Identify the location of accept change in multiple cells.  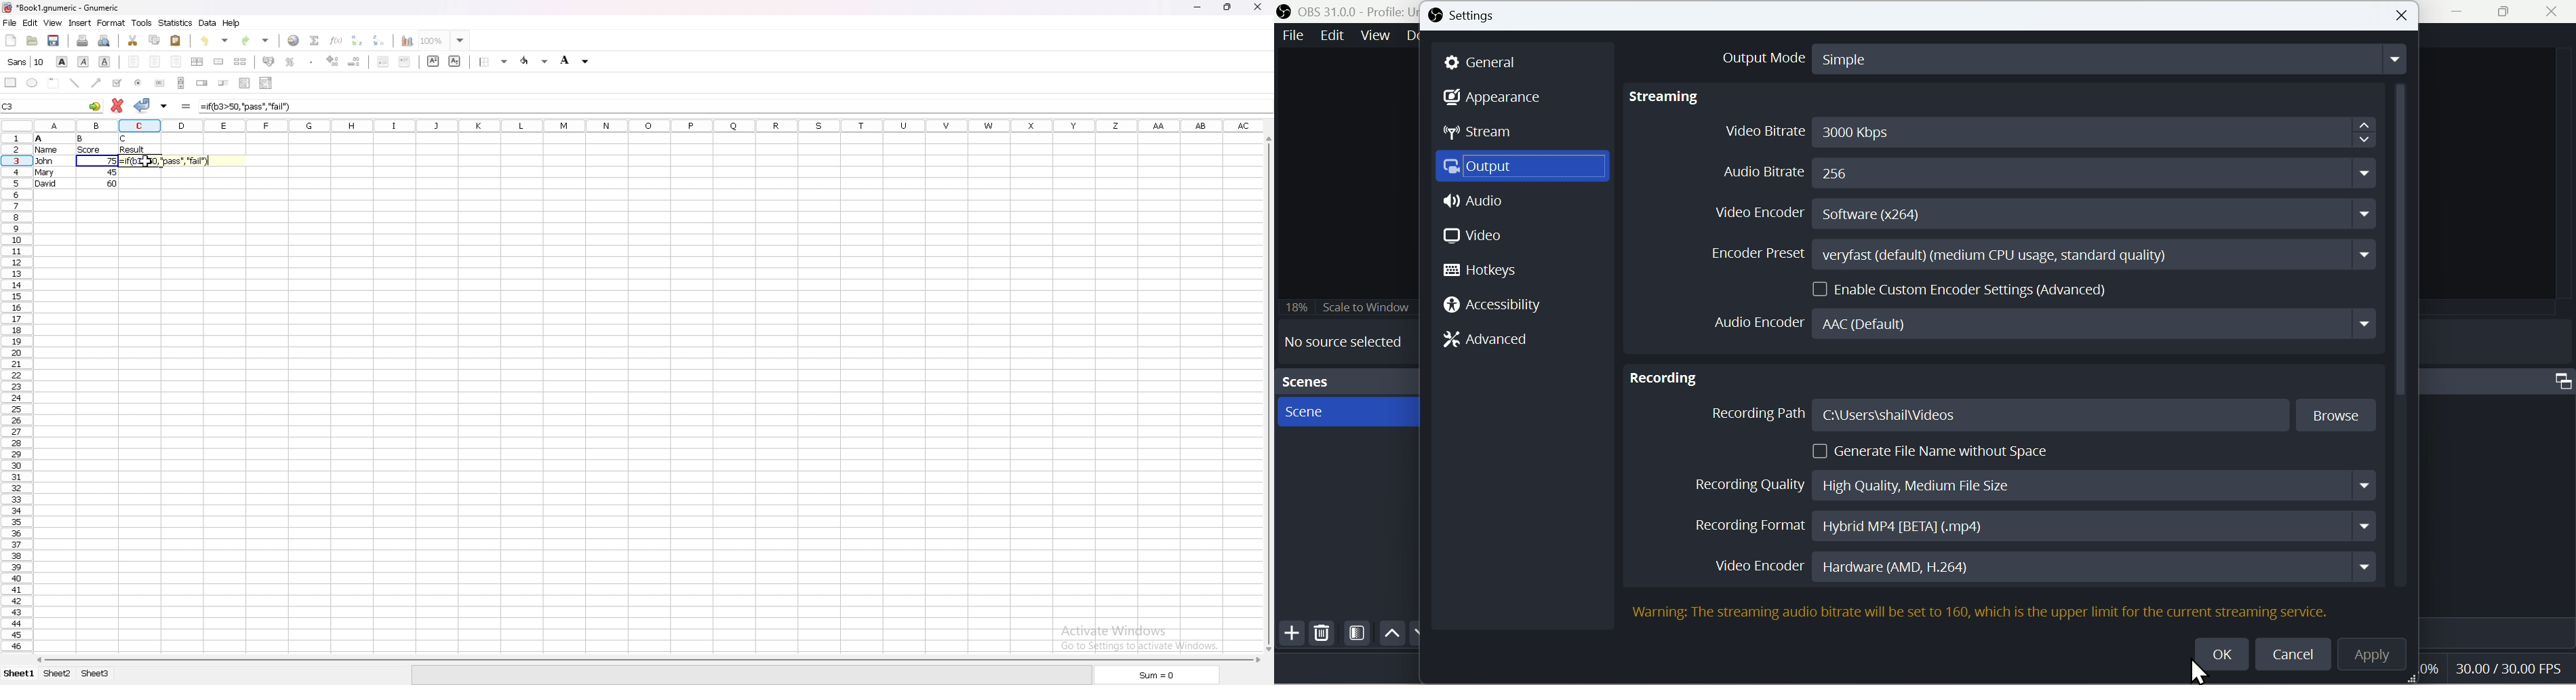
(165, 106).